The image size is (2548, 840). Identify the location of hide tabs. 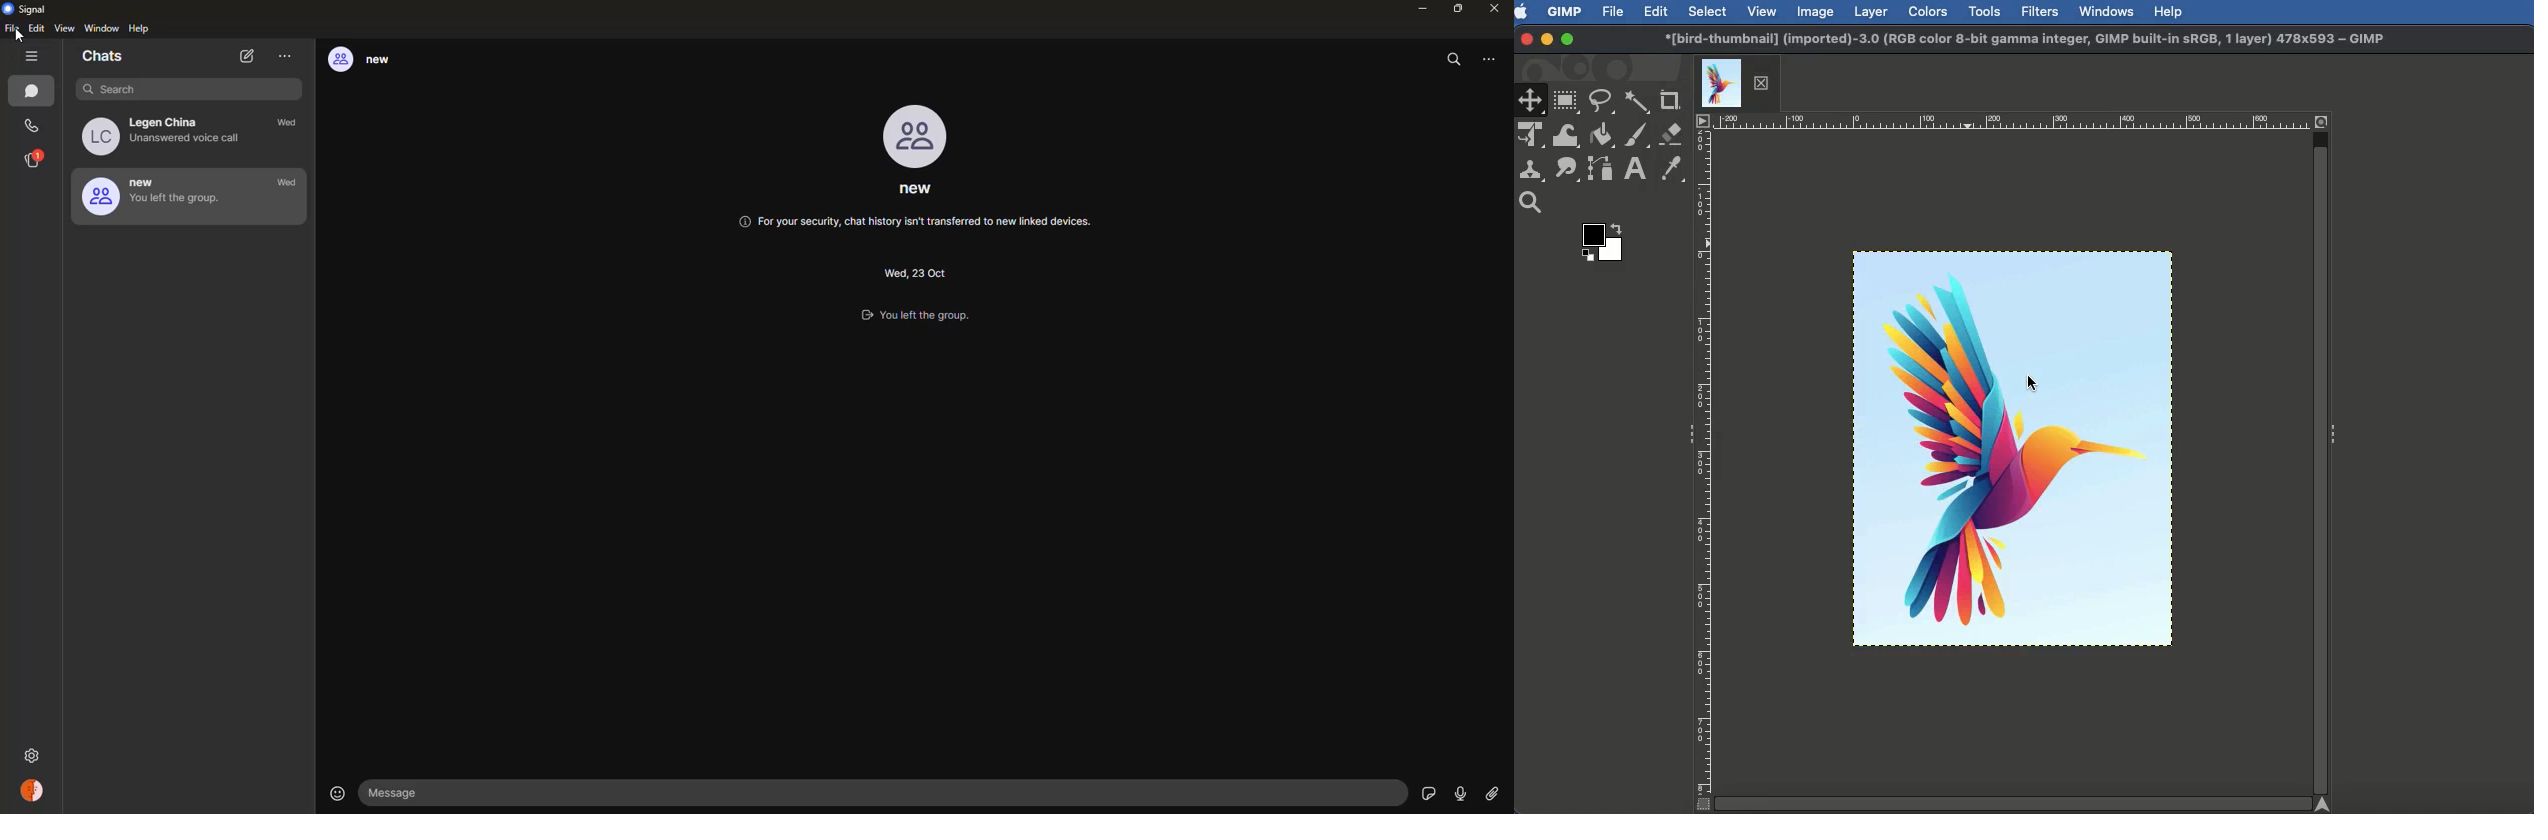
(35, 57).